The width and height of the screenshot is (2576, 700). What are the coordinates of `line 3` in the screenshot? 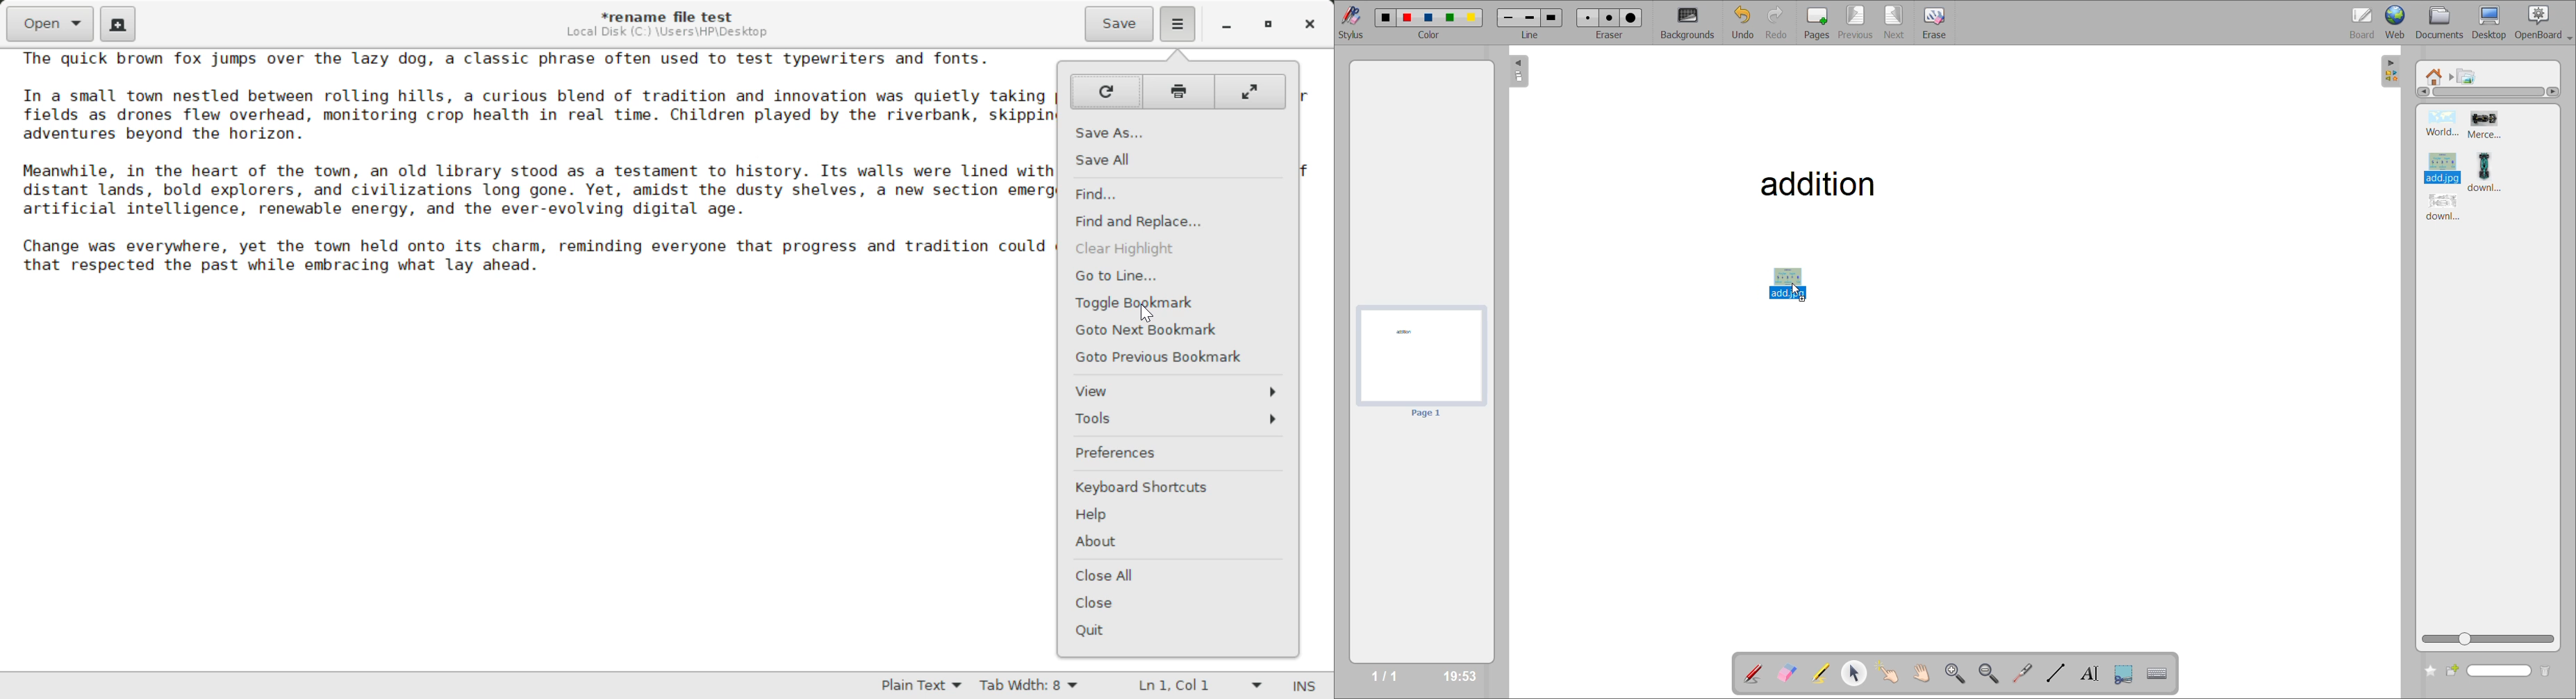 It's located at (1551, 17).